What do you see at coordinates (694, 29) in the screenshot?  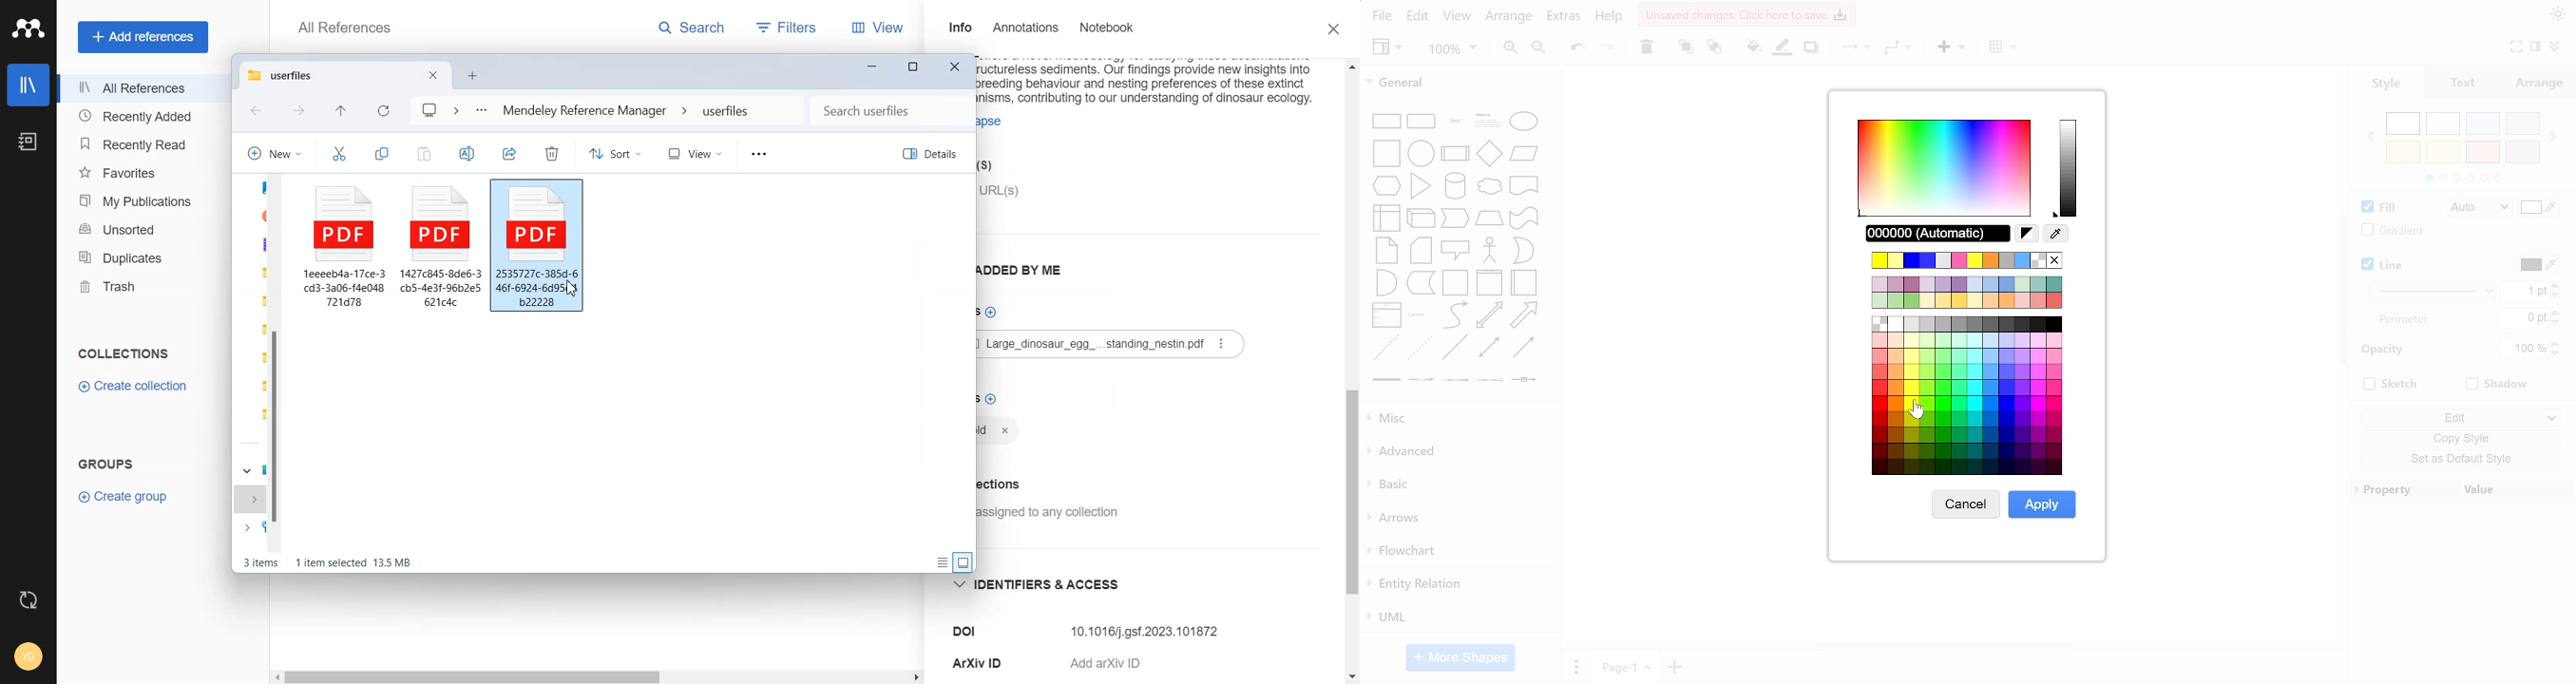 I see `Search` at bounding box center [694, 29].